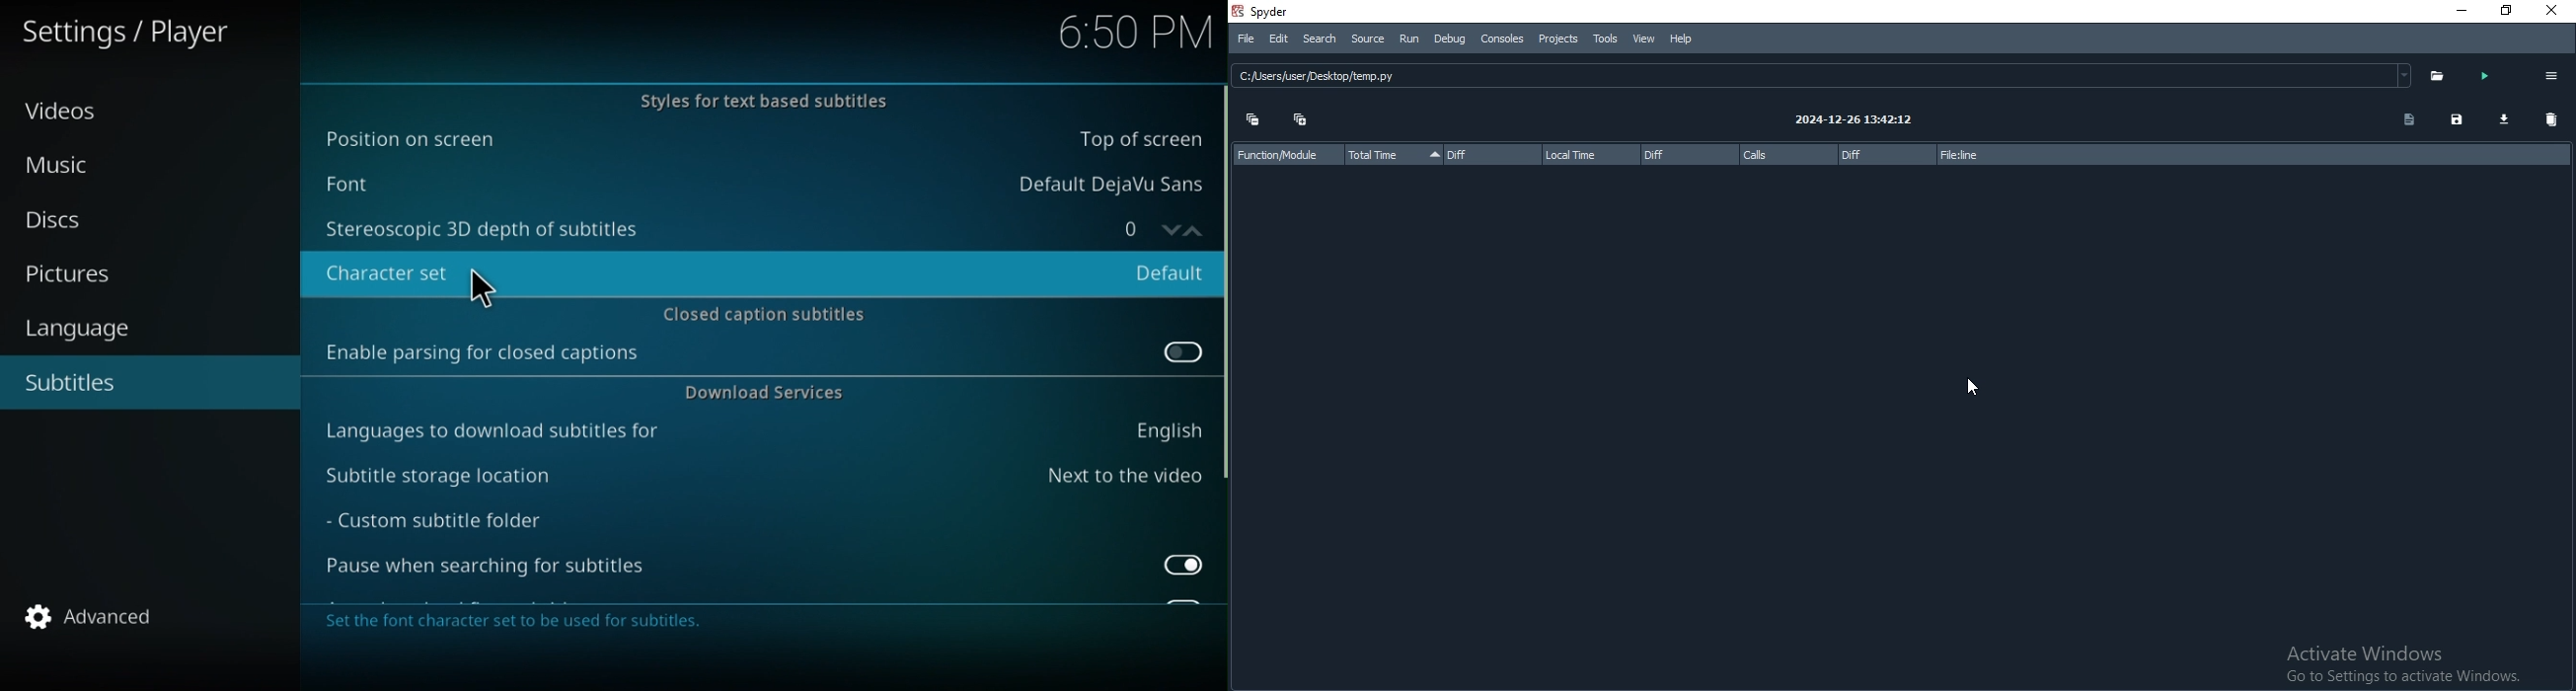 This screenshot has height=700, width=2576. What do you see at coordinates (2552, 76) in the screenshot?
I see `Options` at bounding box center [2552, 76].